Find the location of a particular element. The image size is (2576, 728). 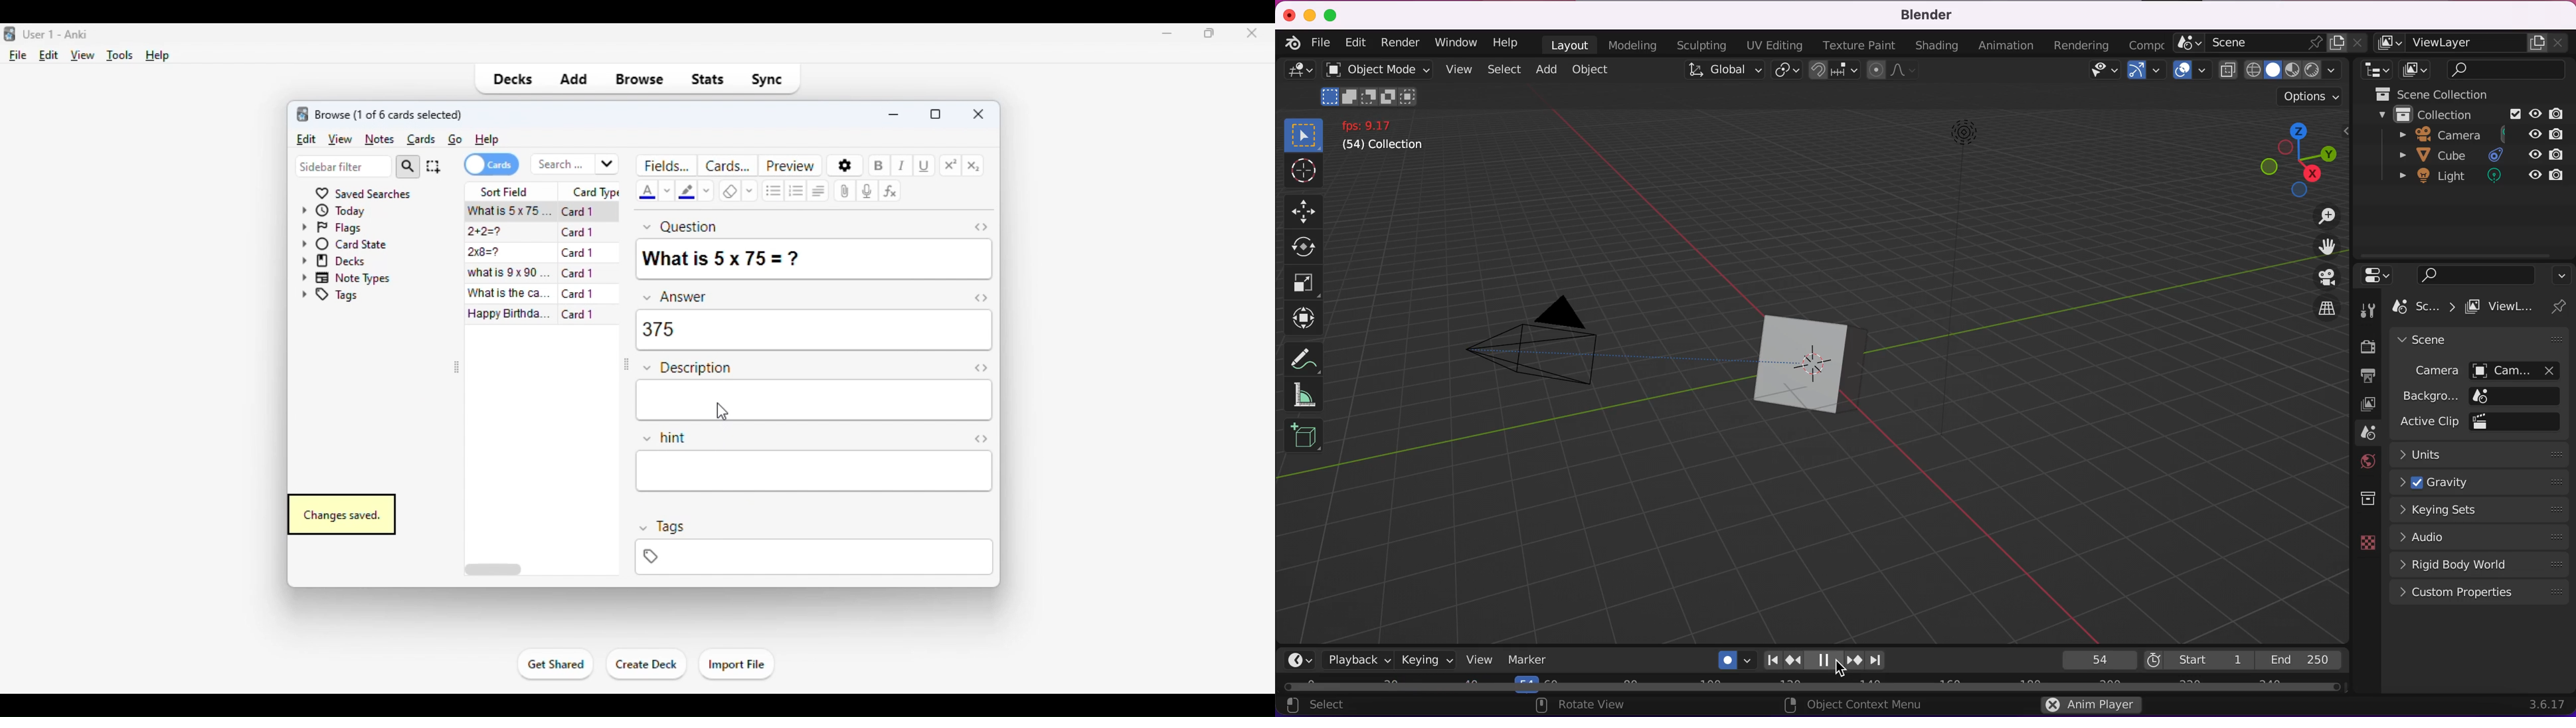

add is located at coordinates (573, 80).